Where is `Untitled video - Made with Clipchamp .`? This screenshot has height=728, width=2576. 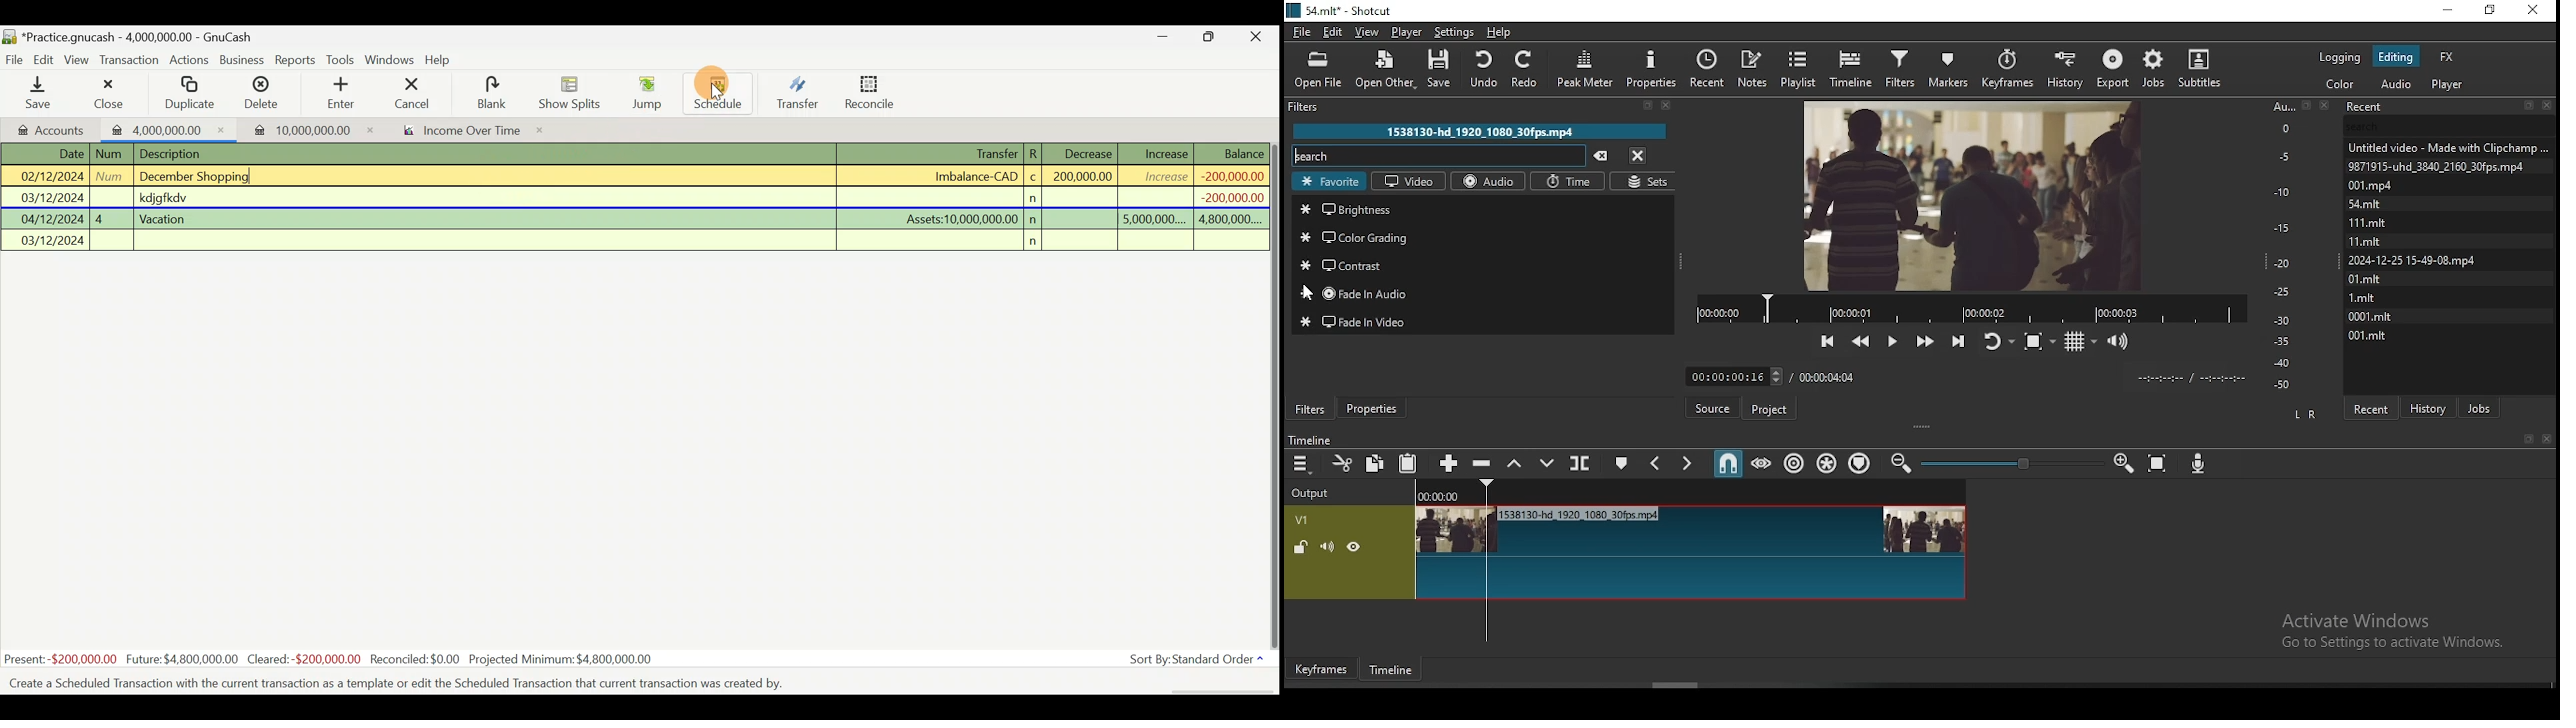
Untitled video - Made with Clipchamp . is located at coordinates (2447, 146).